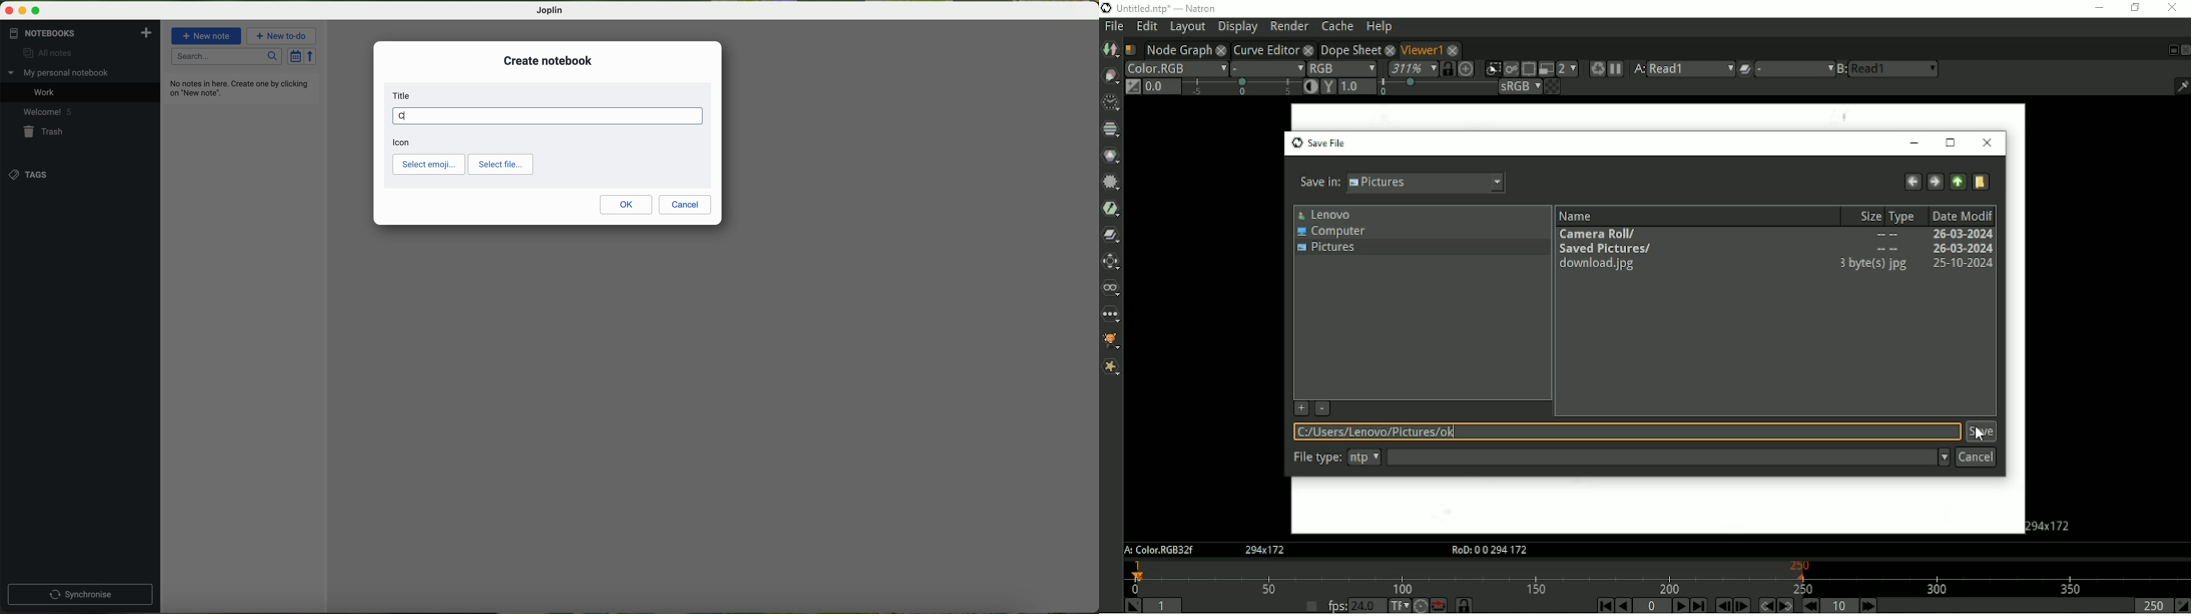  Describe the element at coordinates (1680, 605) in the screenshot. I see `Play forward` at that location.